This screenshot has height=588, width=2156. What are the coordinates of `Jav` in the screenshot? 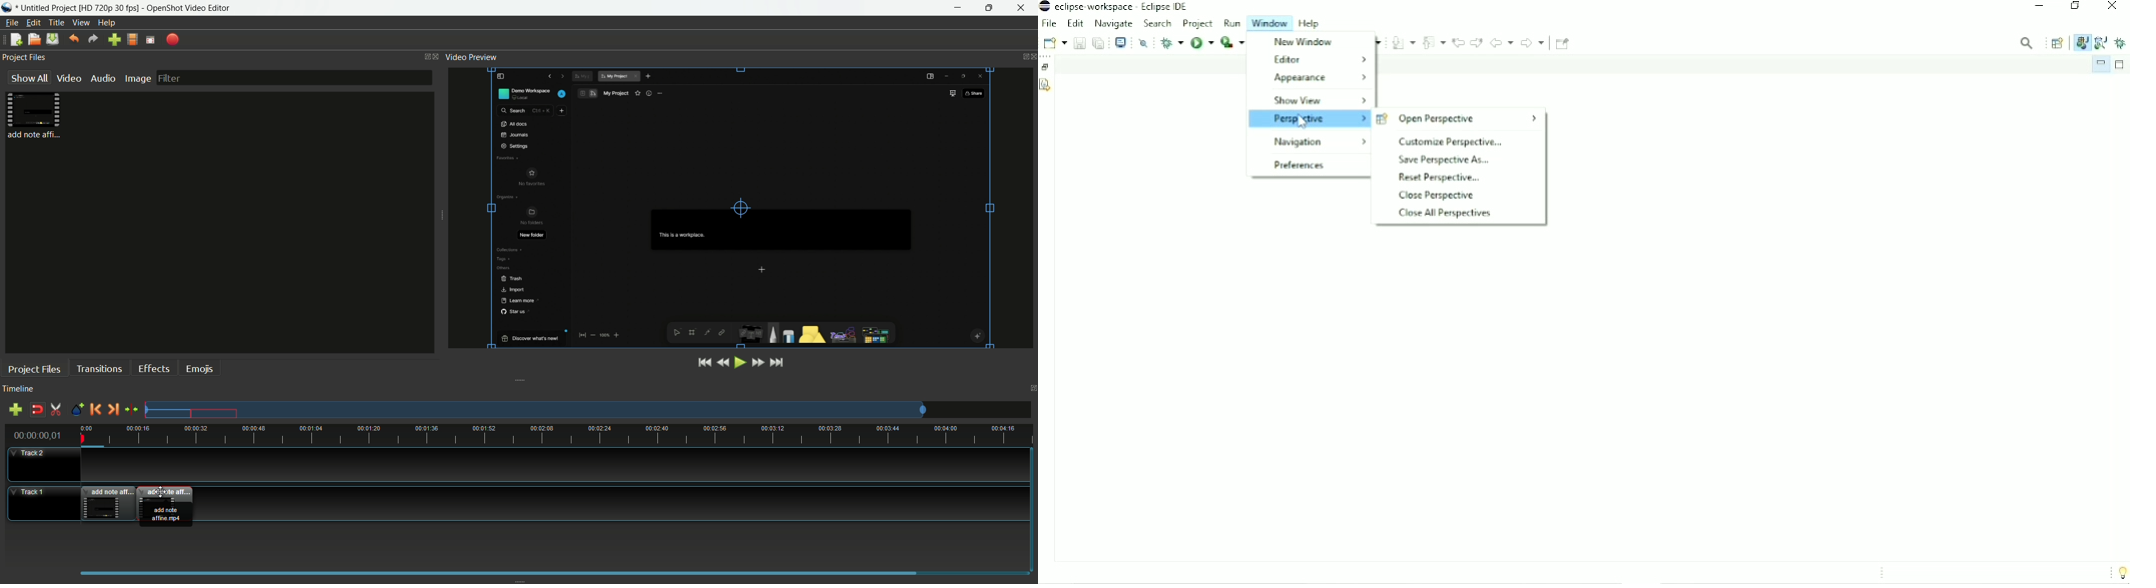 It's located at (2081, 44).